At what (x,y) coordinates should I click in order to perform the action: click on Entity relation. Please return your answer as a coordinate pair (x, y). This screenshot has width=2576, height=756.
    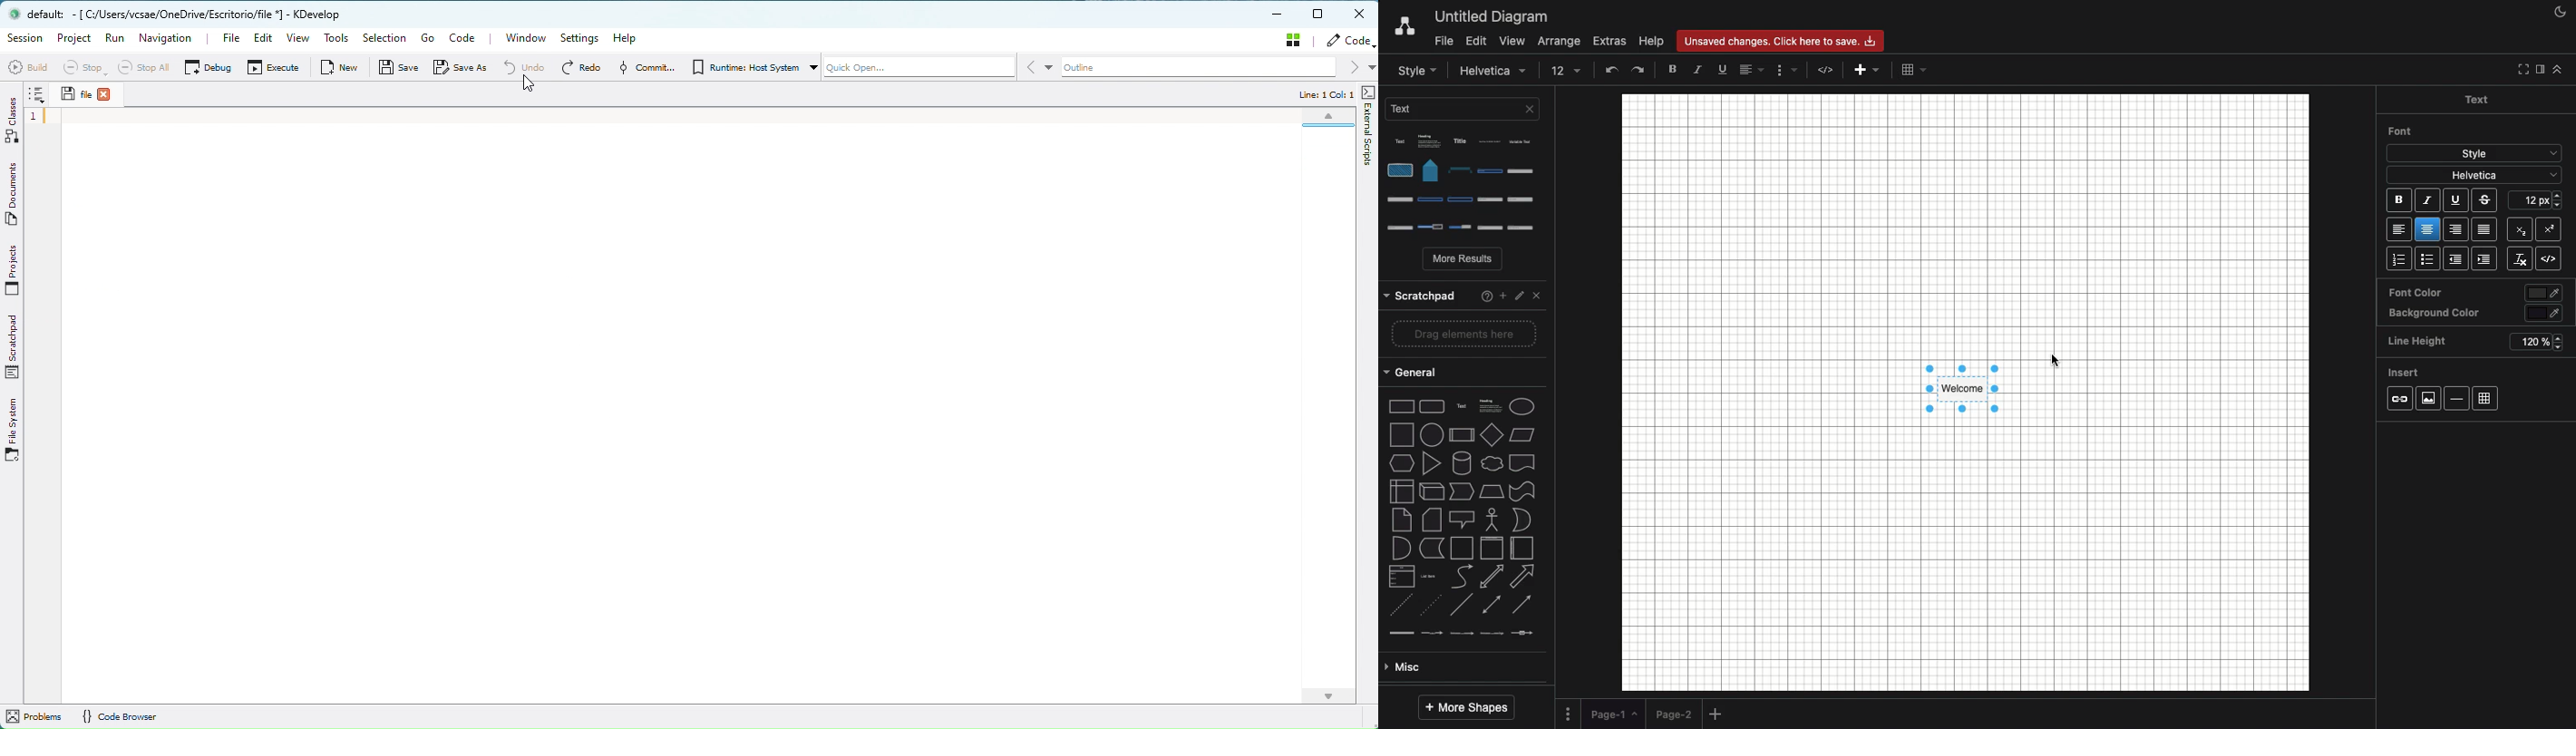
    Looking at the image, I should click on (1432, 667).